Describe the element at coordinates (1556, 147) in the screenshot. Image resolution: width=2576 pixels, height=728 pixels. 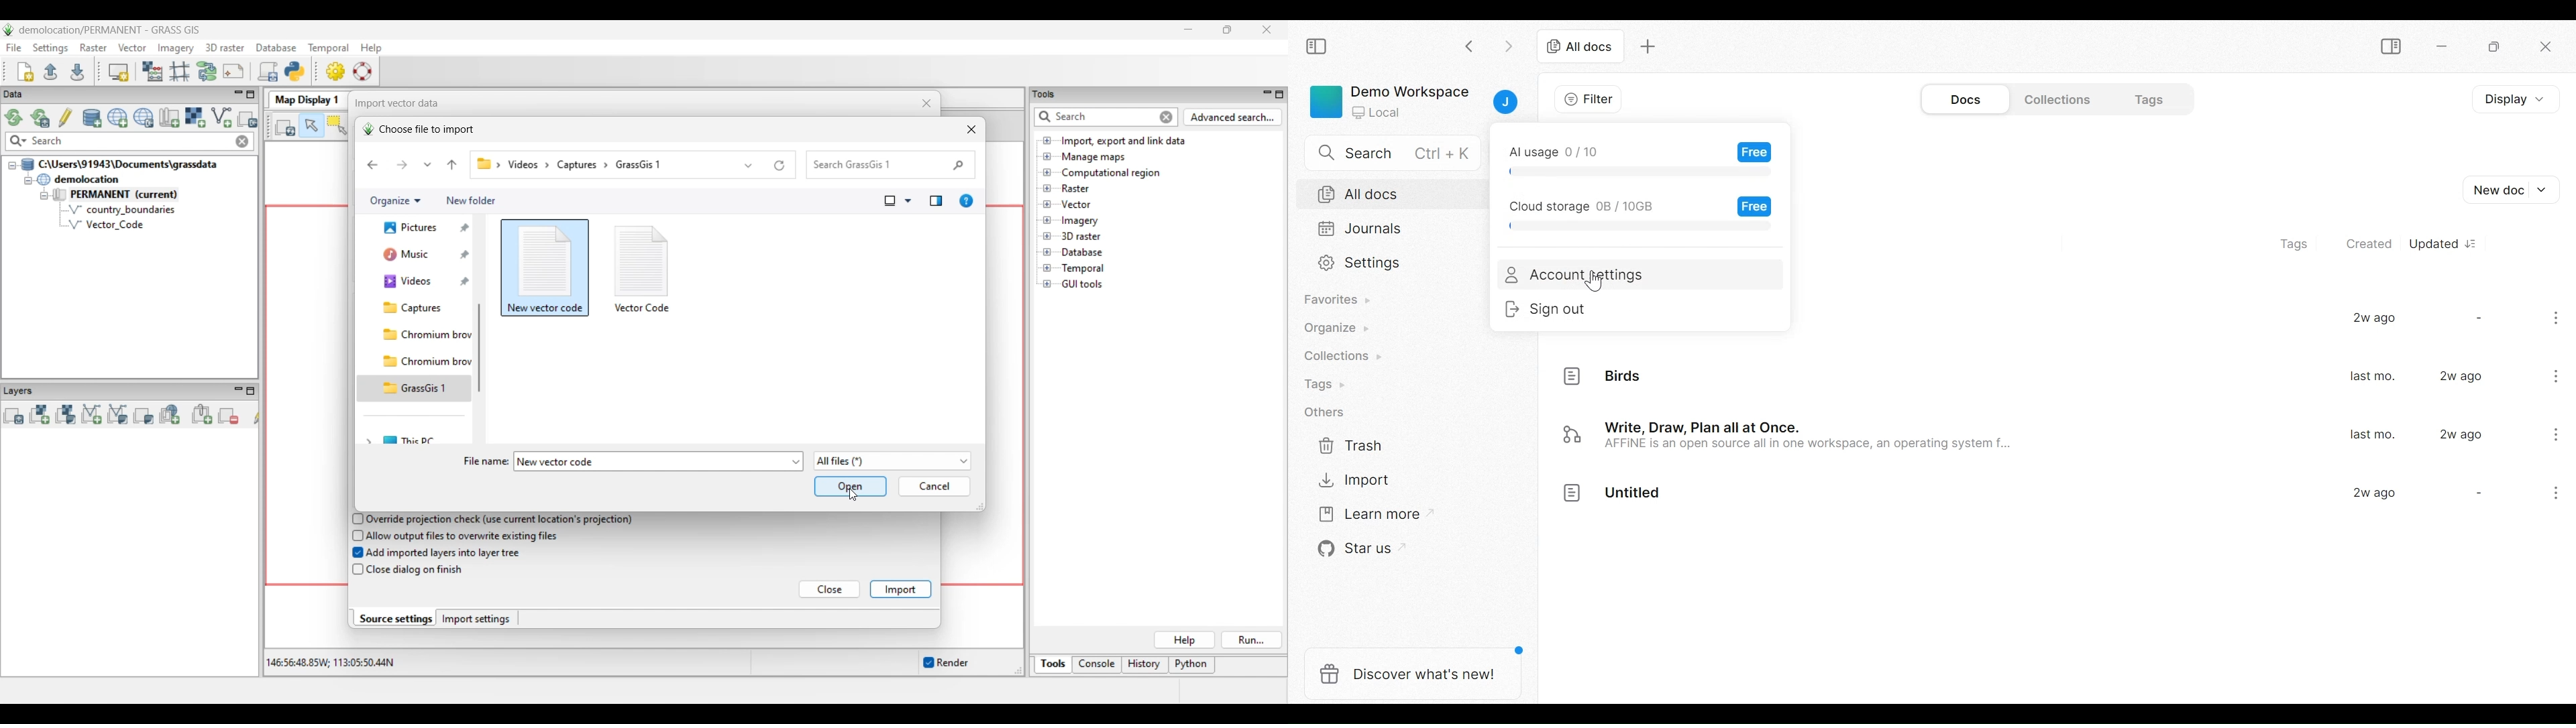
I see `AI usage 0/10` at that location.